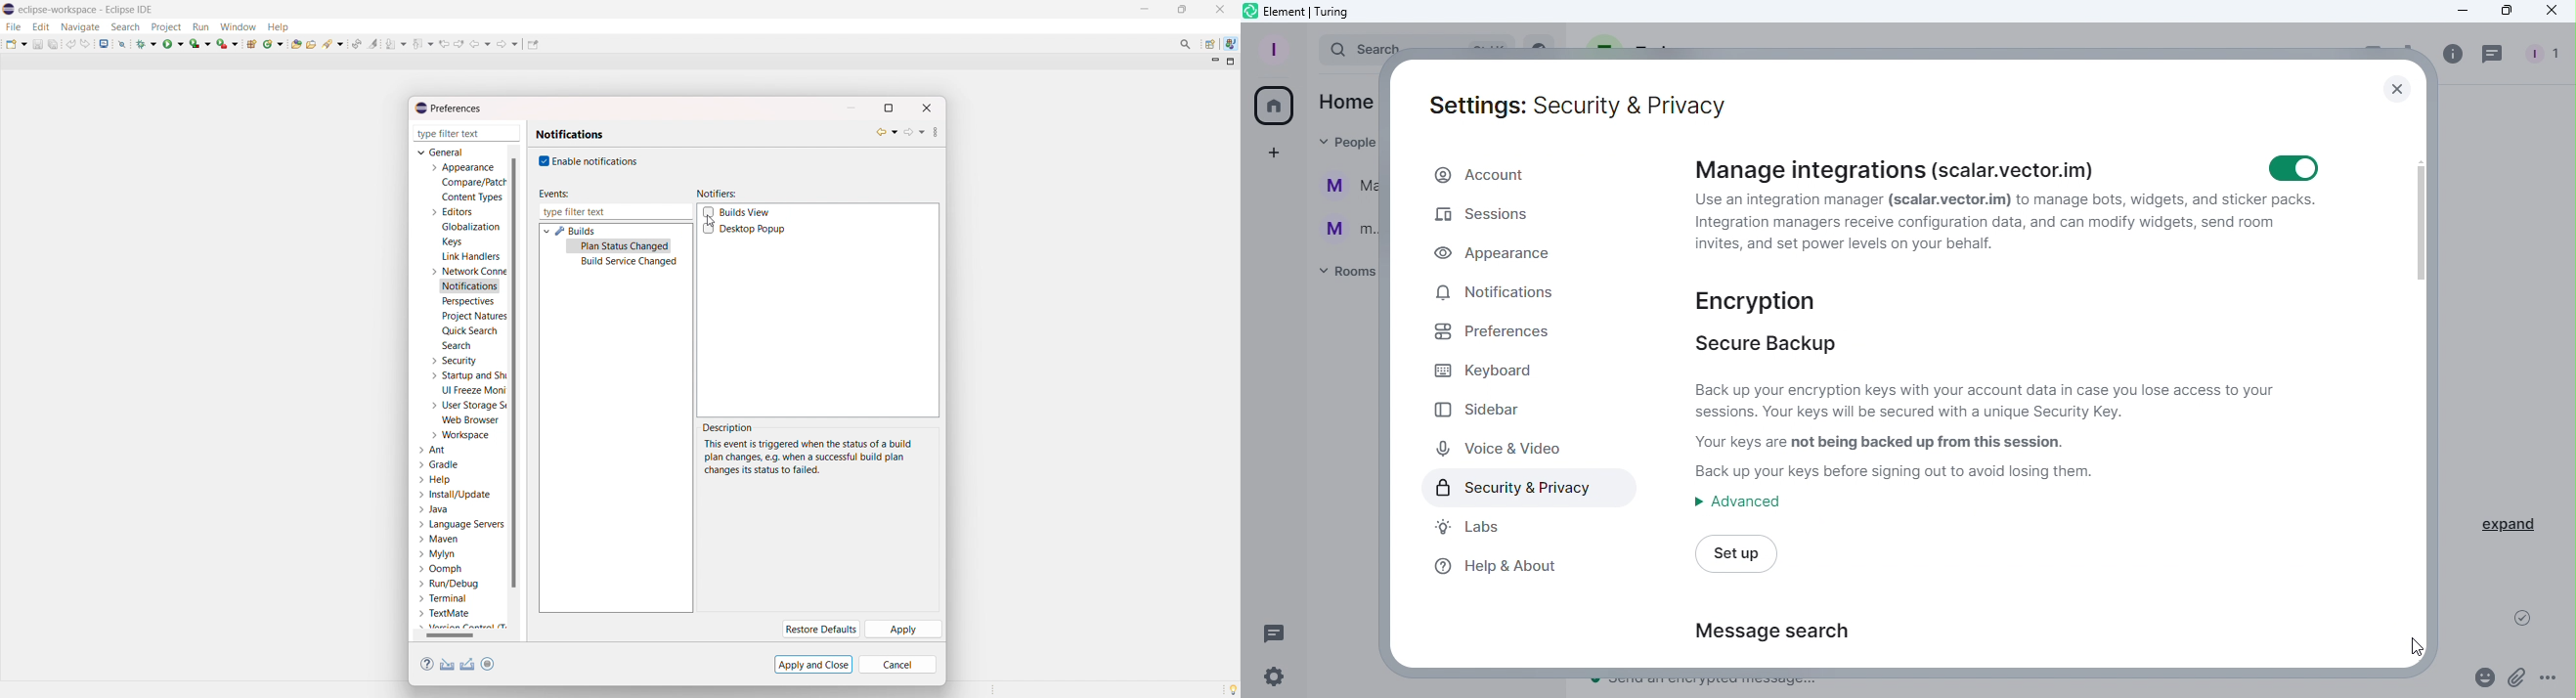  I want to click on enable notifications, so click(597, 160).